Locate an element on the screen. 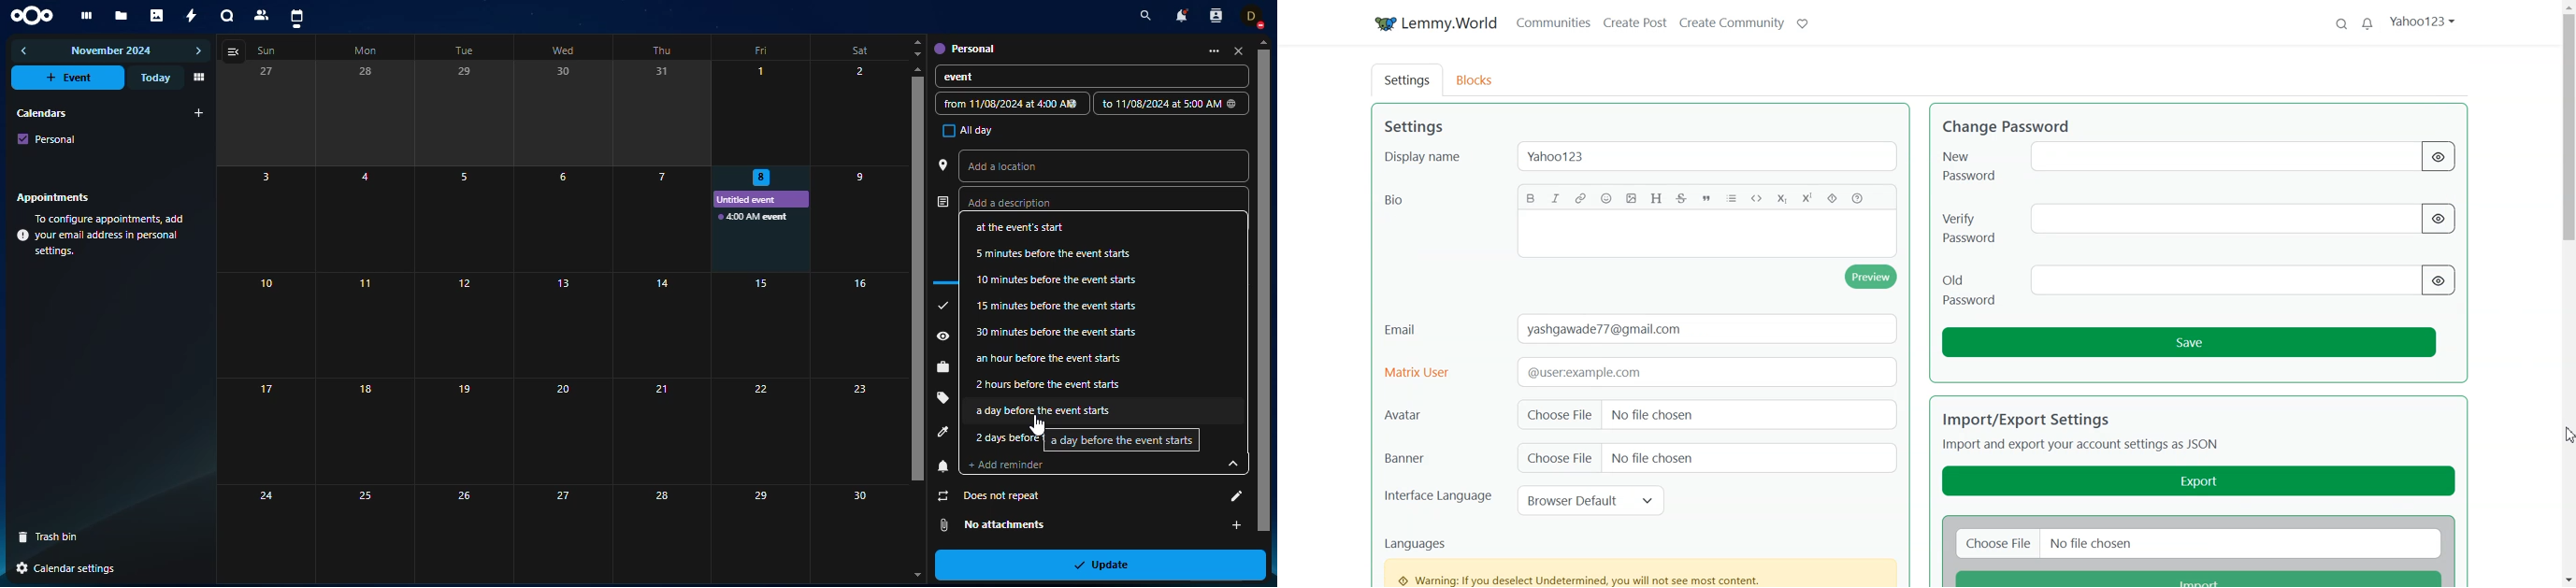  30 is located at coordinates (566, 111).